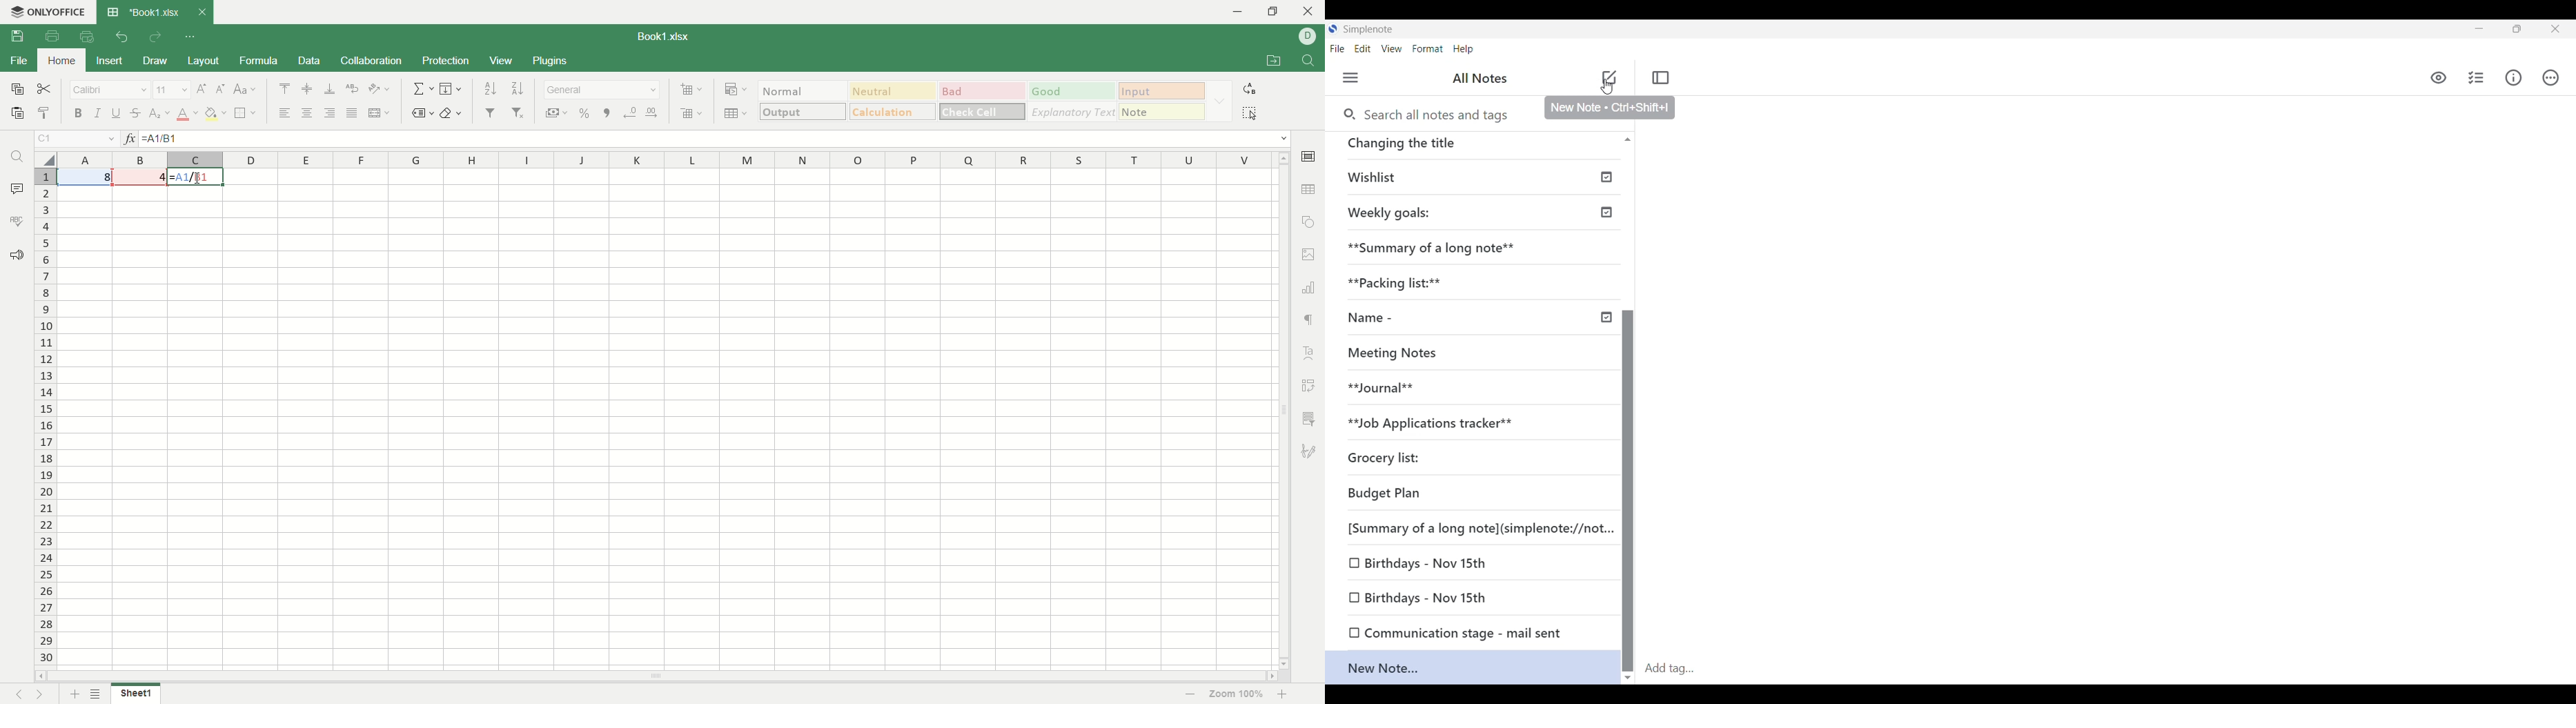 This screenshot has width=2576, height=728. Describe the element at coordinates (803, 112) in the screenshot. I see `output` at that location.